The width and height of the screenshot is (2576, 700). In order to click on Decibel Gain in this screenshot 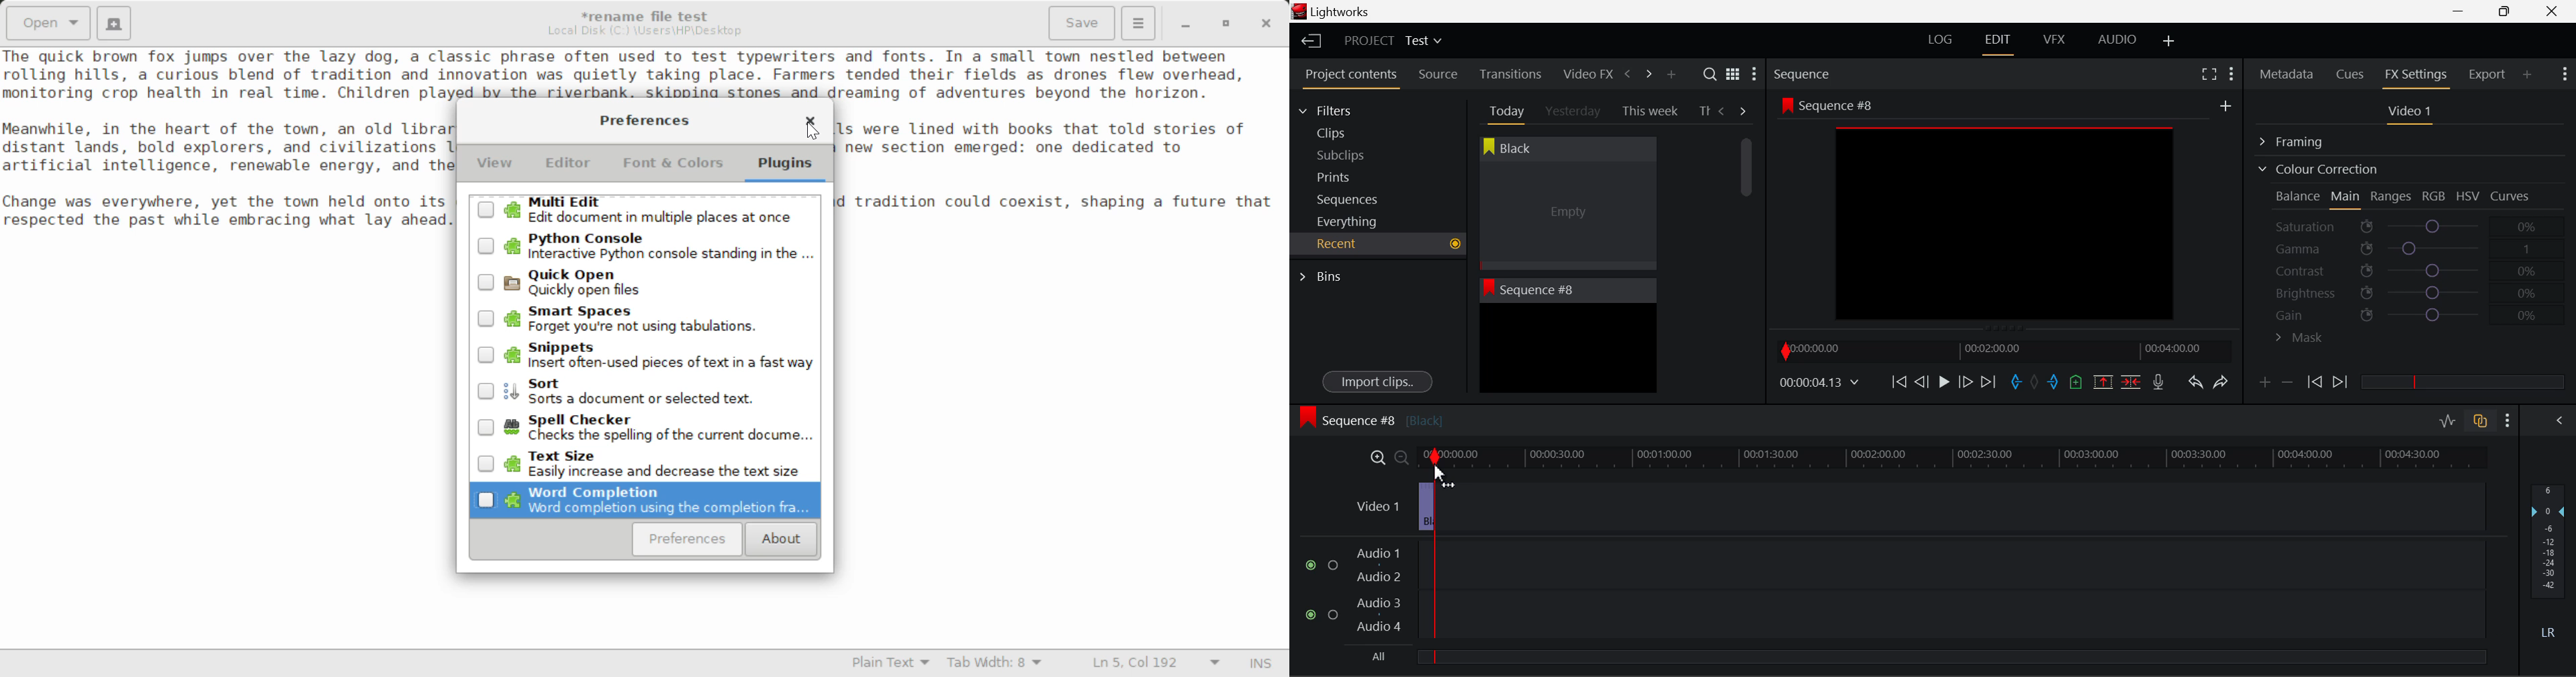, I will do `click(2547, 564)`.